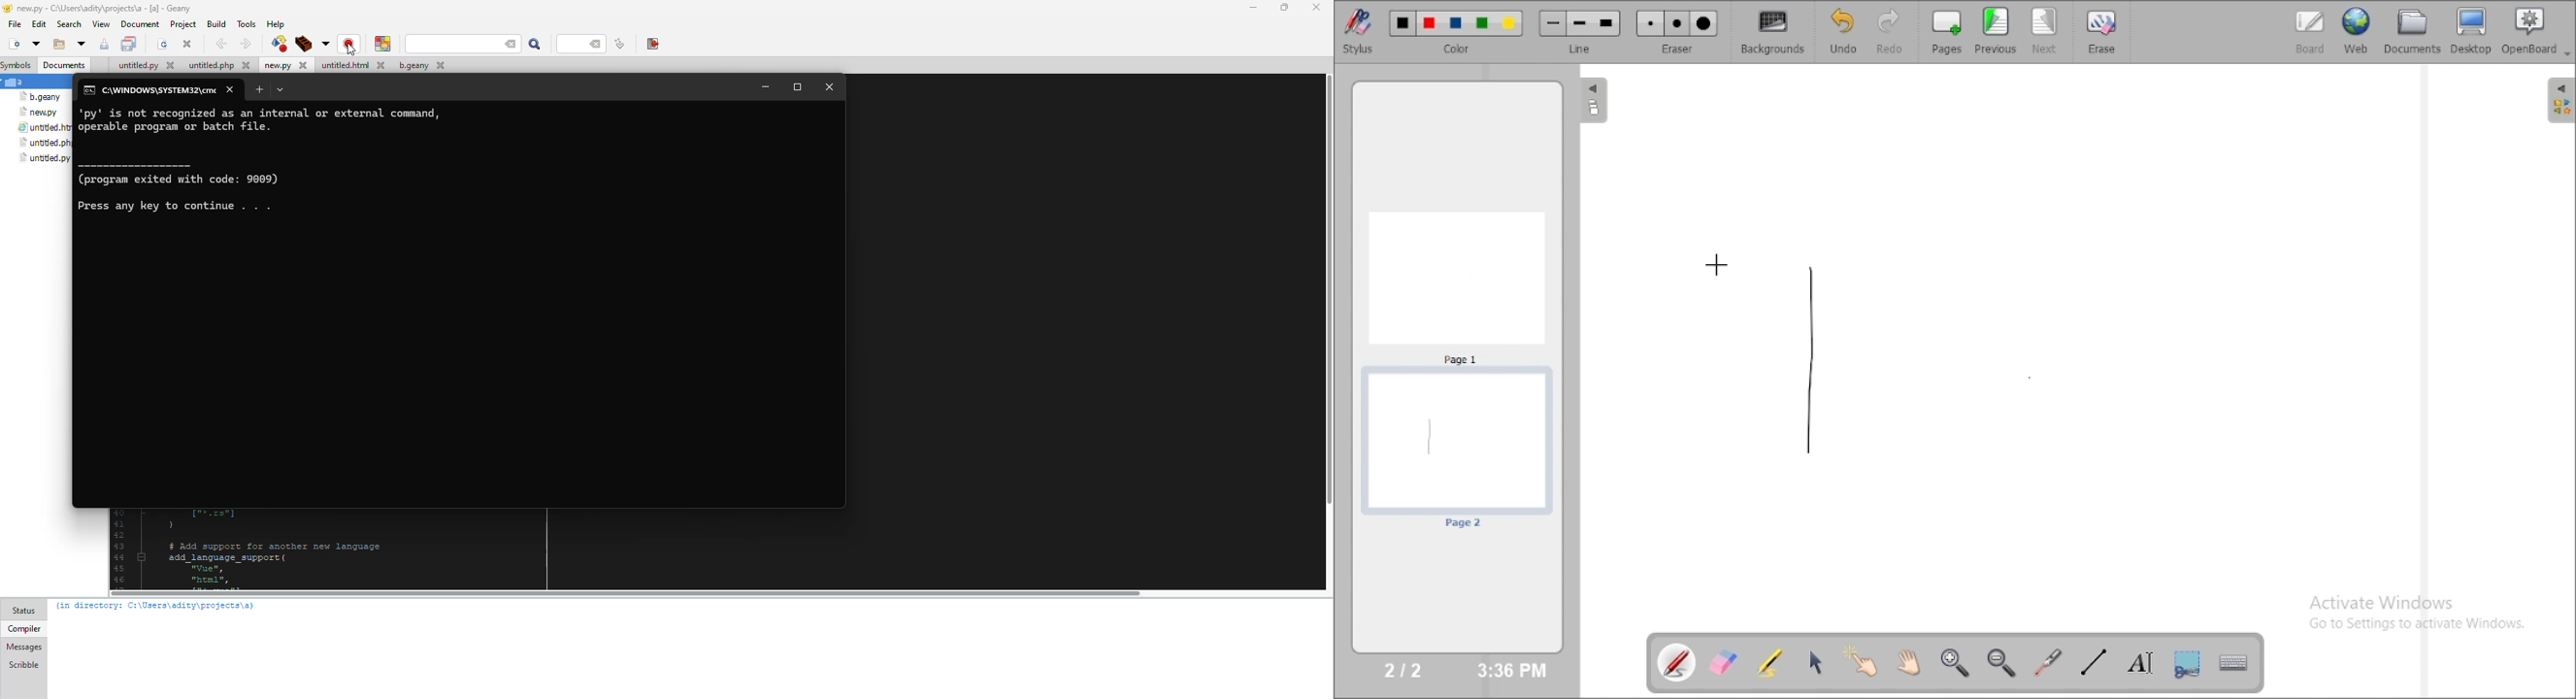 The height and width of the screenshot is (700, 2576). What do you see at coordinates (1725, 662) in the screenshot?
I see `erase annotation` at bounding box center [1725, 662].